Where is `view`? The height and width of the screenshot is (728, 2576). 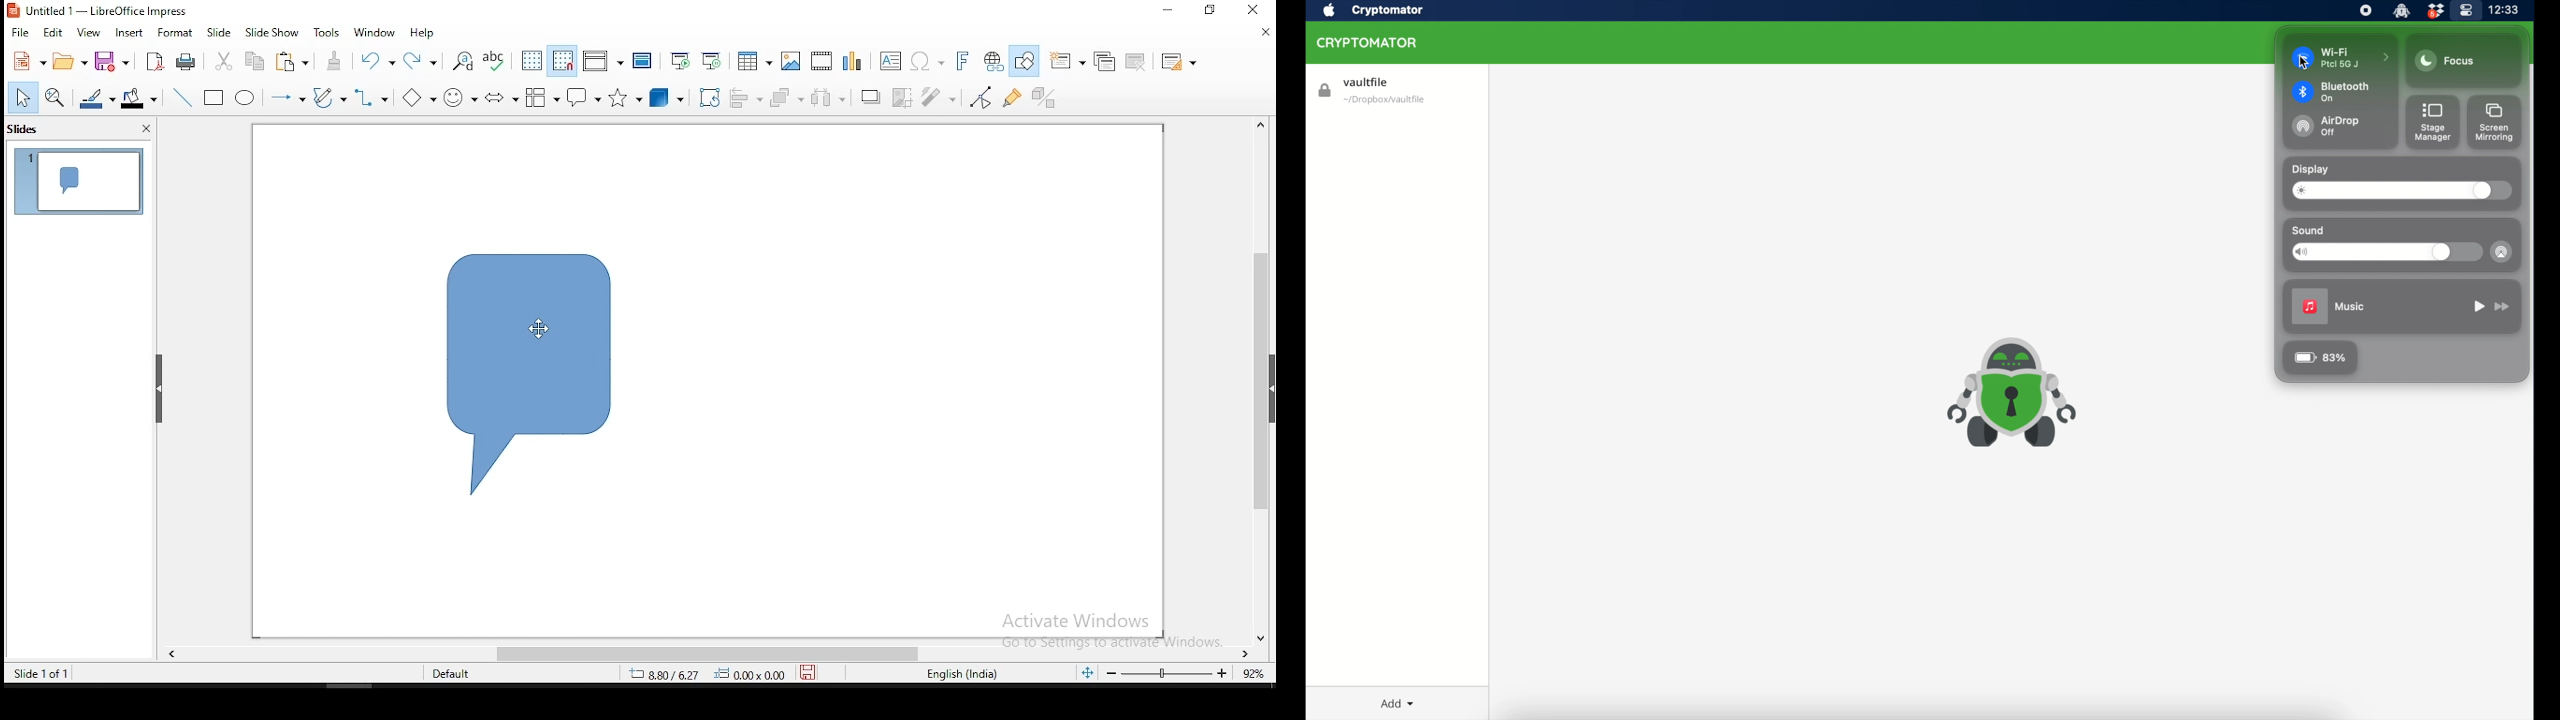
view is located at coordinates (91, 33).